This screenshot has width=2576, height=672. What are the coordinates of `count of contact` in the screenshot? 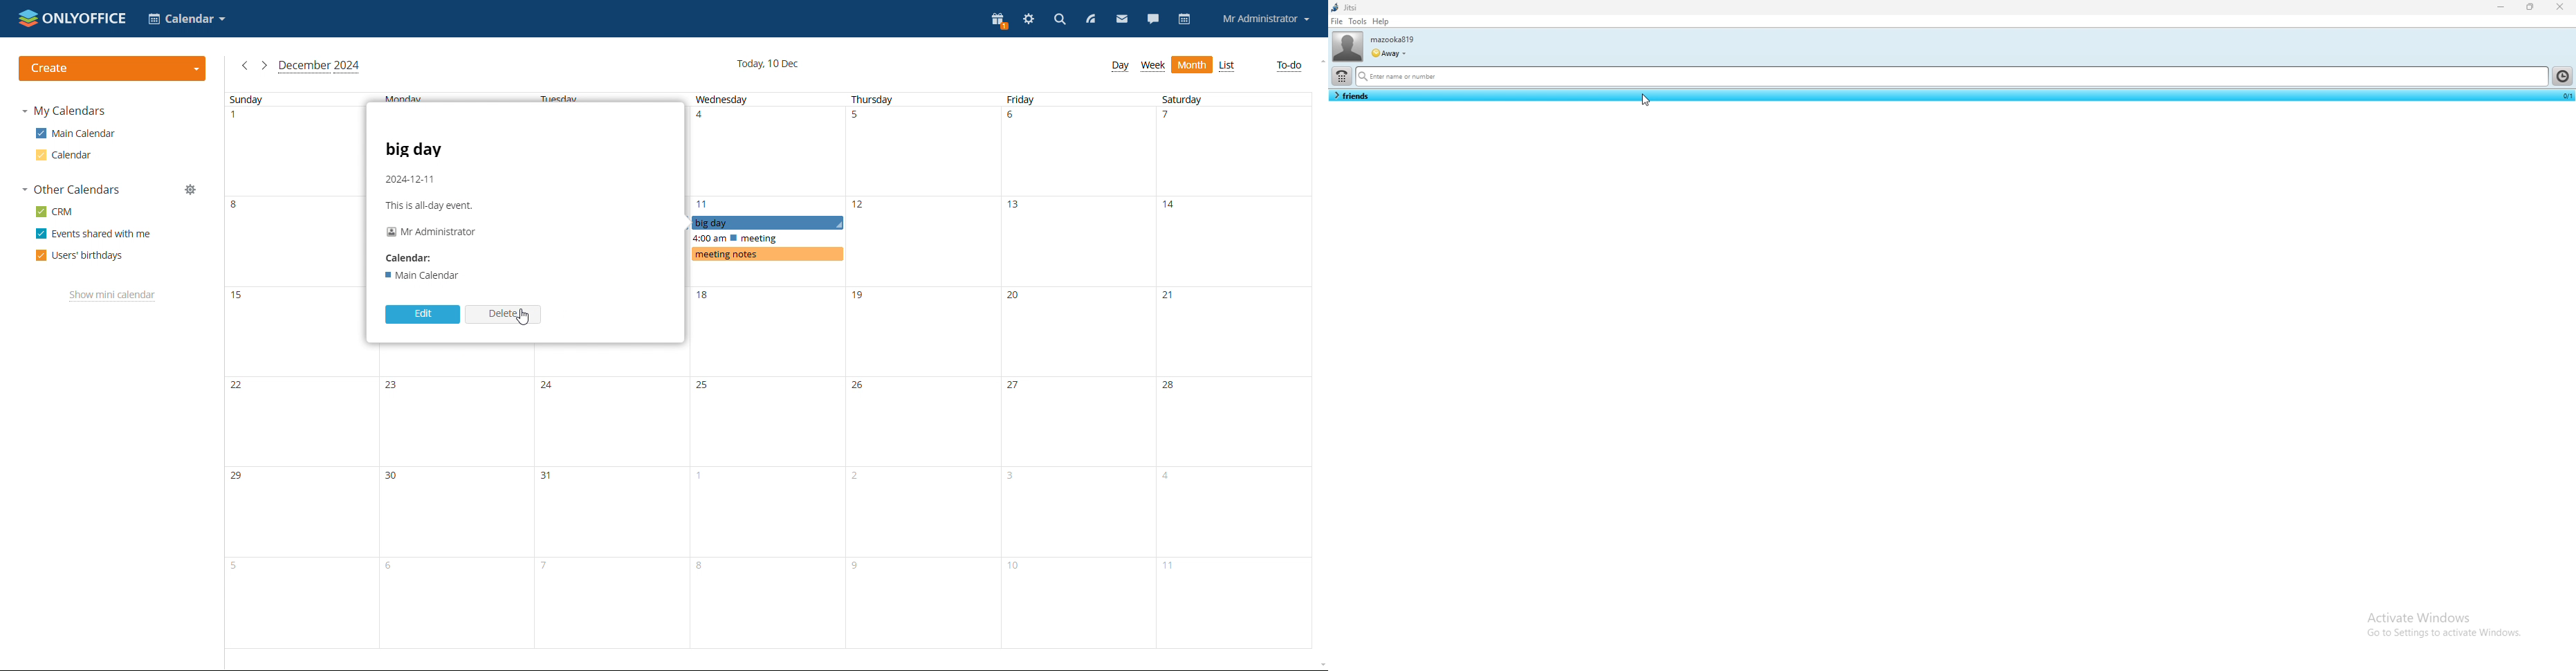 It's located at (2566, 96).